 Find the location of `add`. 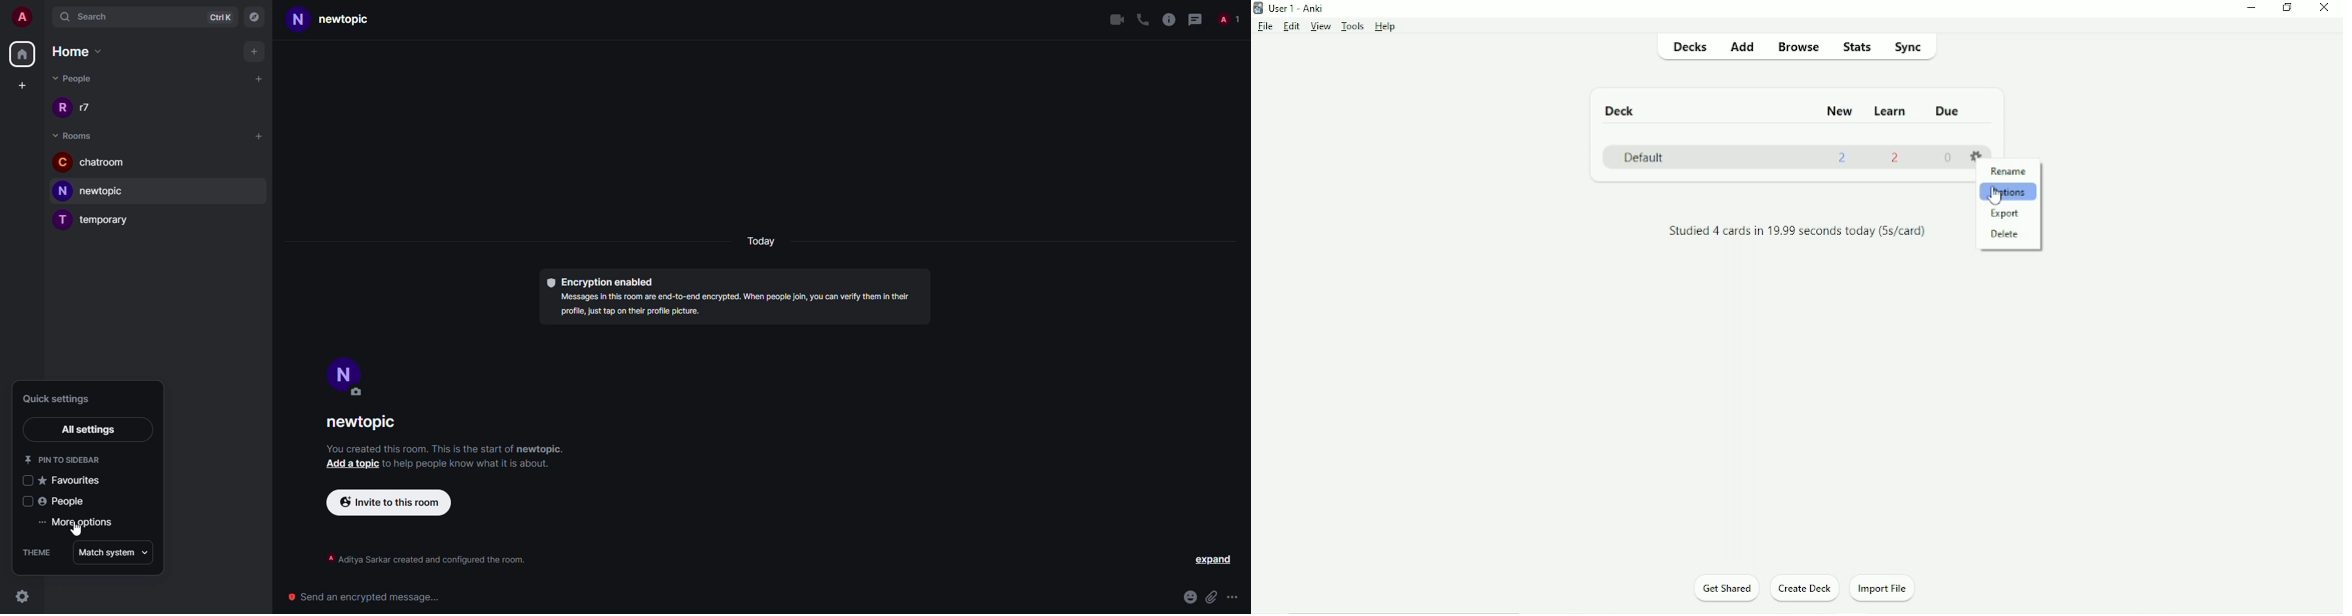

add is located at coordinates (257, 136).